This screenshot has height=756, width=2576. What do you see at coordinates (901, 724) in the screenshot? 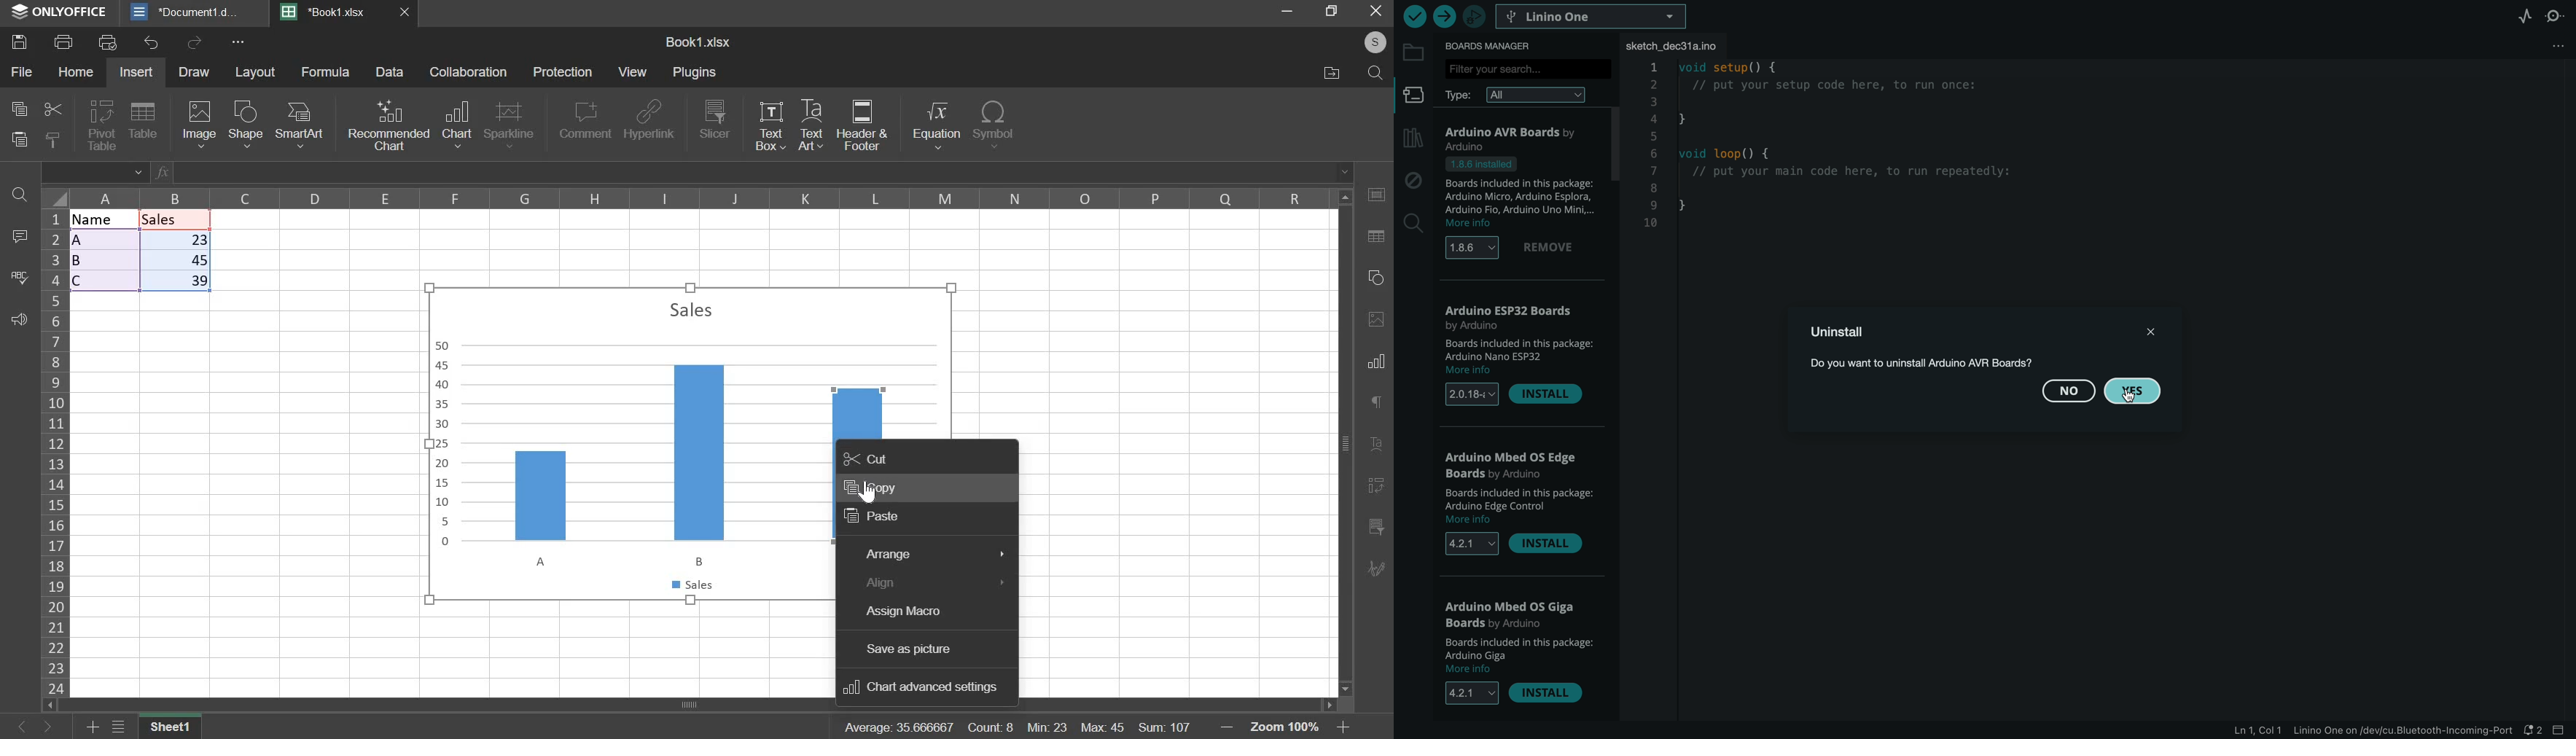
I see `average` at bounding box center [901, 724].